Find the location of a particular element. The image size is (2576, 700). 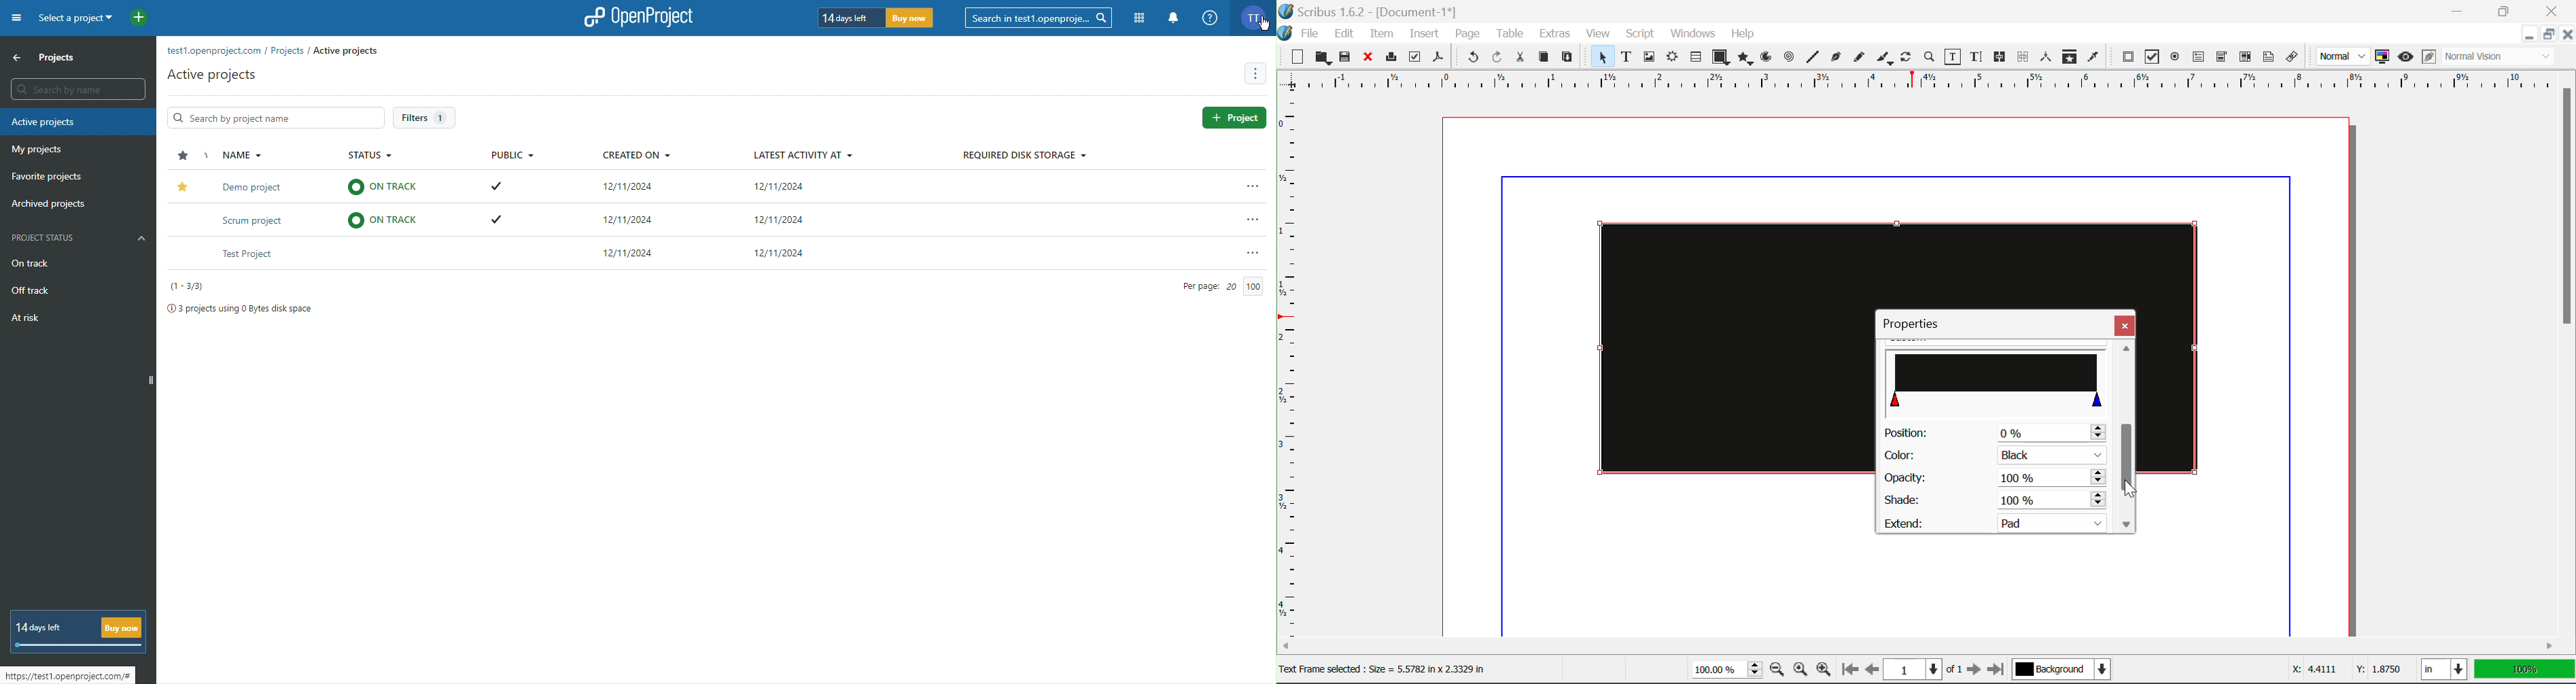

Measurements is located at coordinates (2047, 57).